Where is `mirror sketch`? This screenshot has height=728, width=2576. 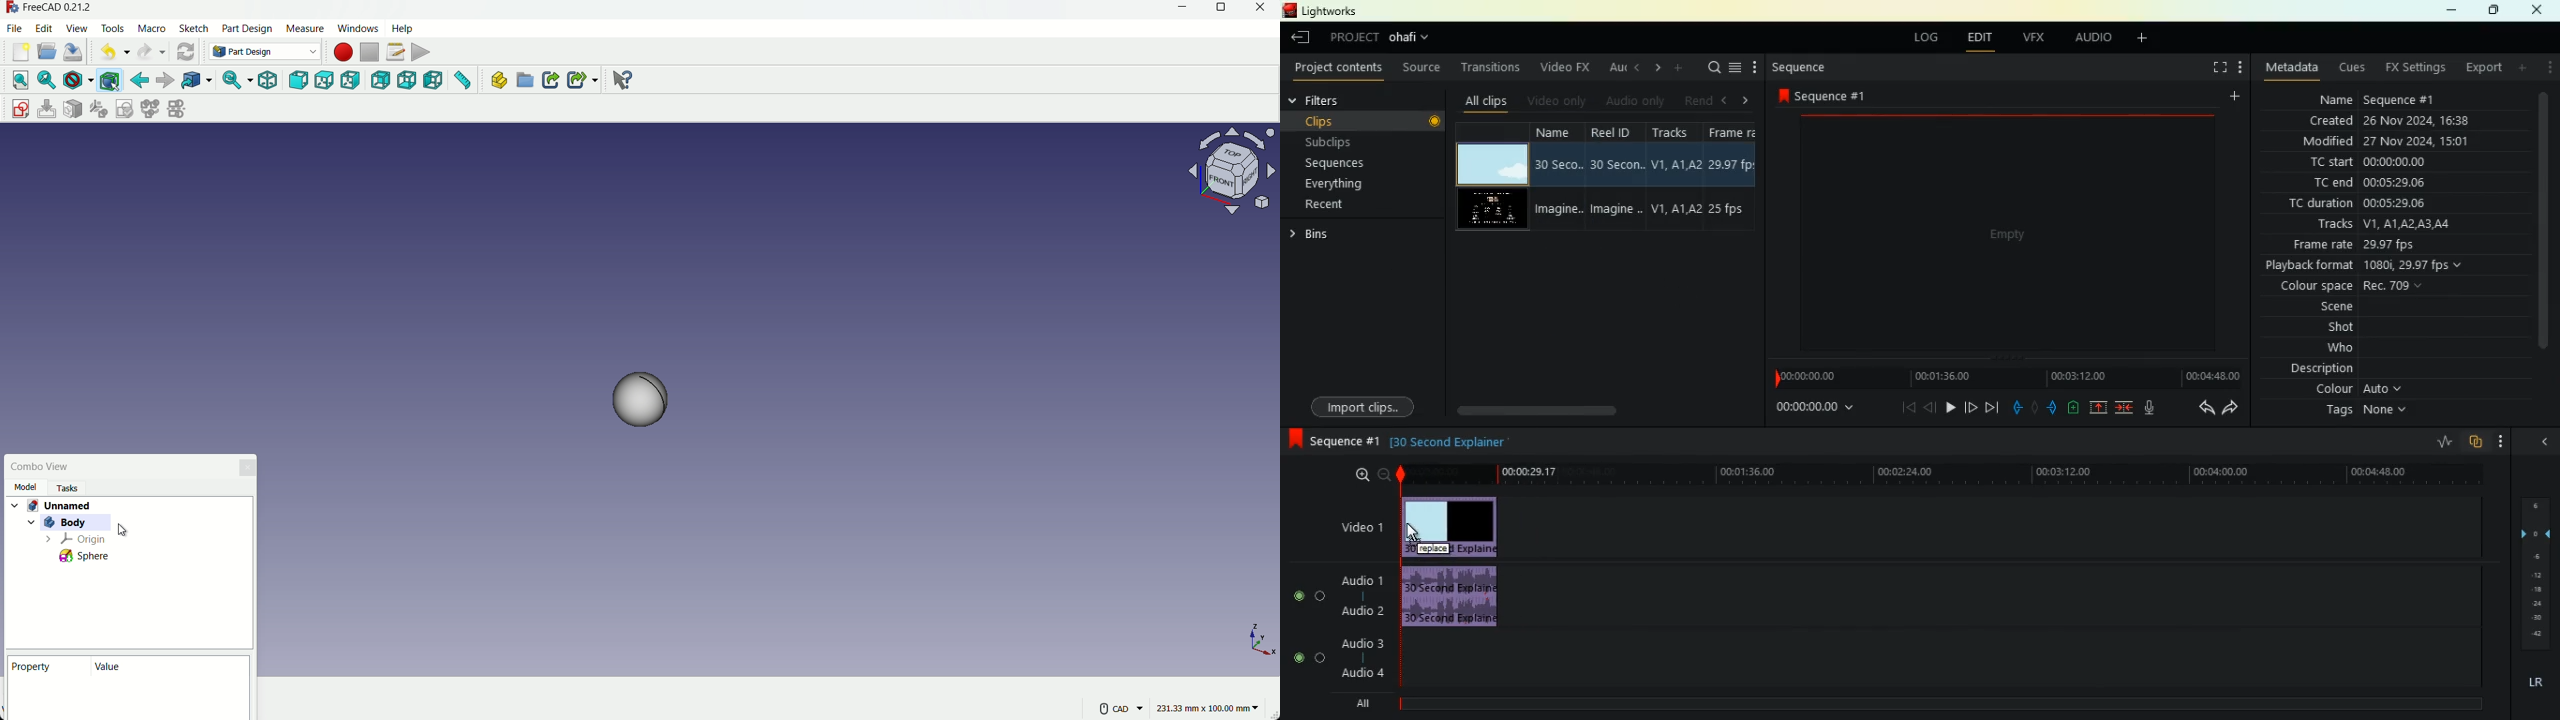
mirror sketch is located at coordinates (177, 109).